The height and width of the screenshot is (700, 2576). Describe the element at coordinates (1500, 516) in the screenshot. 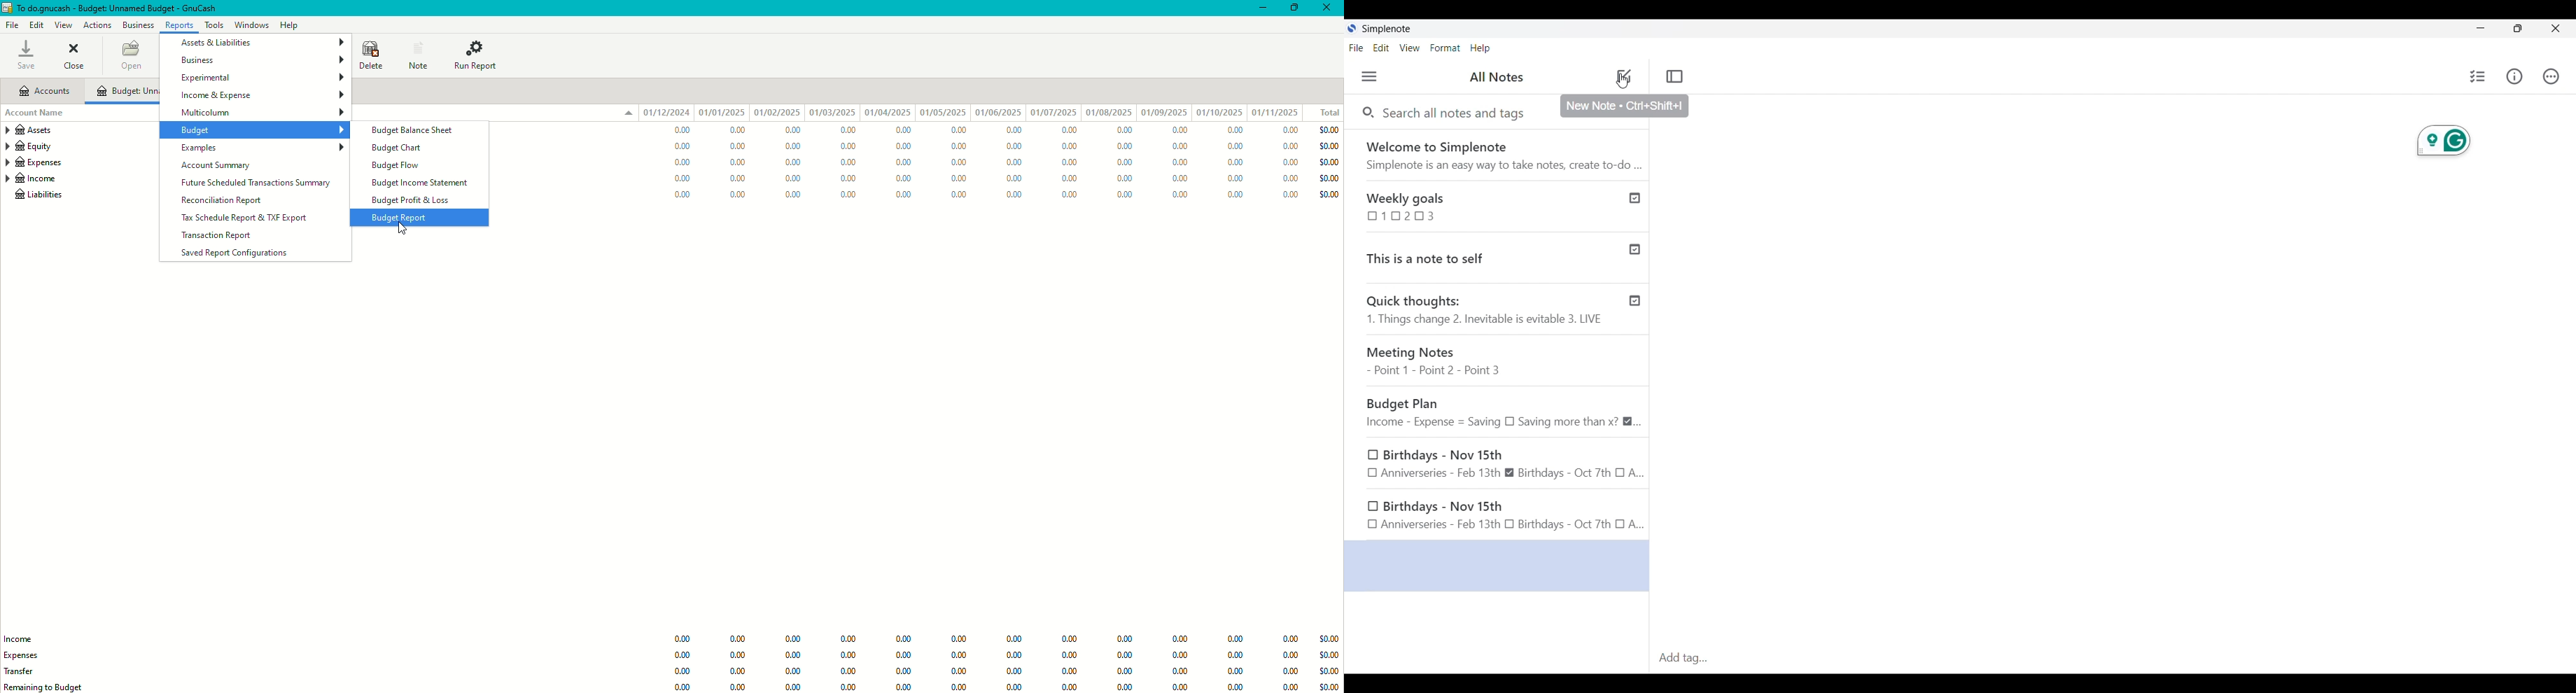

I see `Birthdays - Nov 15th` at that location.